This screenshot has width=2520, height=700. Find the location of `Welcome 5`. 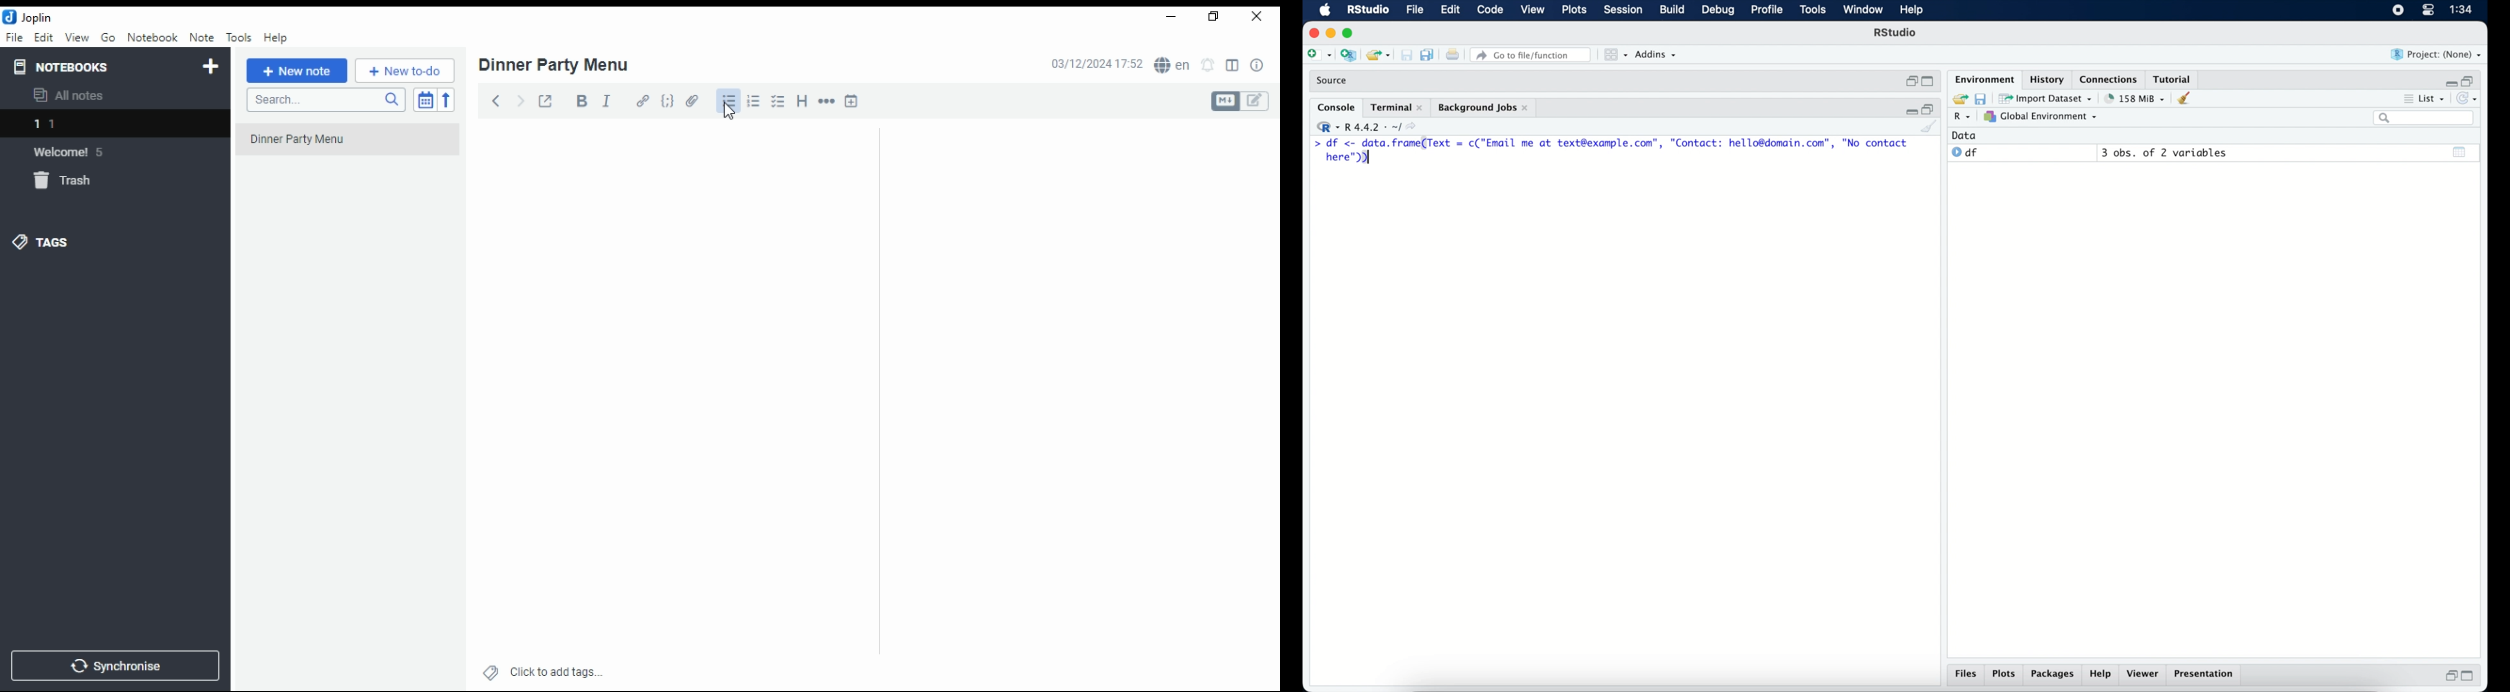

Welcome 5 is located at coordinates (79, 152).